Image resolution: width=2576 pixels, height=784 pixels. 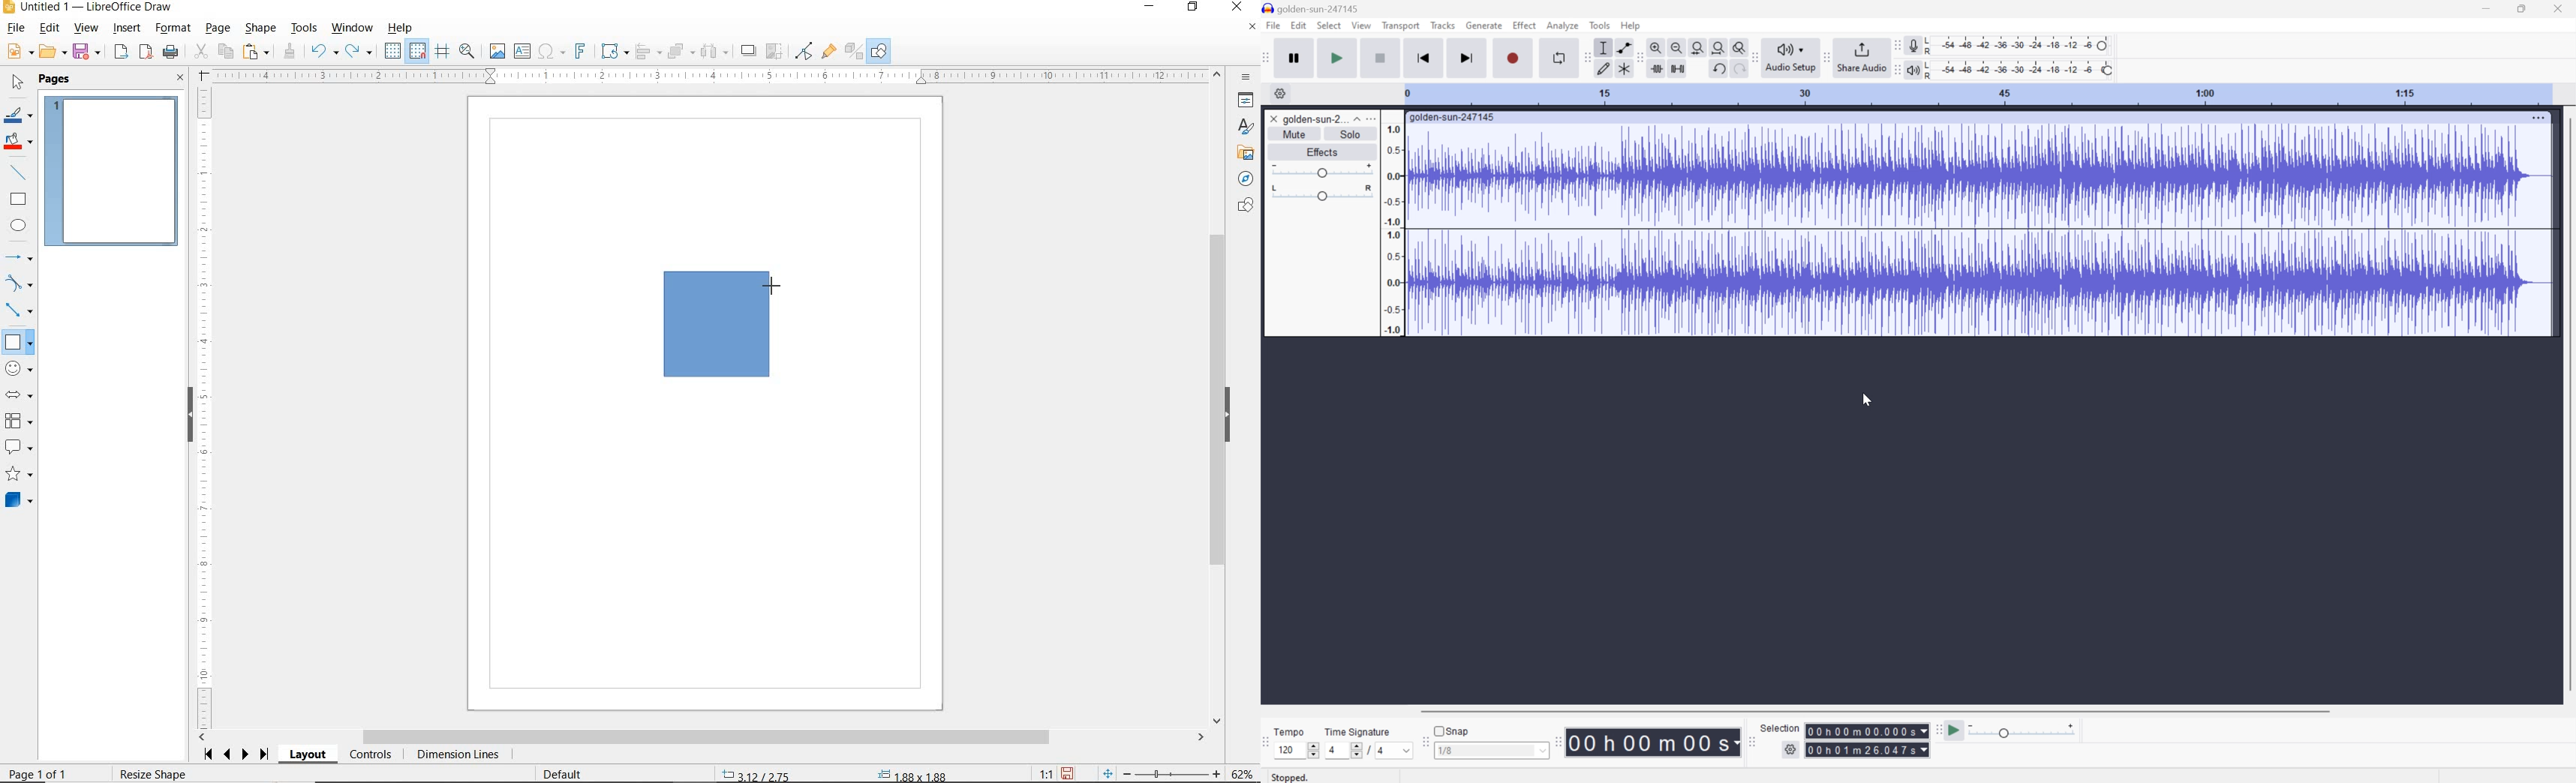 I want to click on SHOW GLUEPOINT FUNCTIONS, so click(x=828, y=50).